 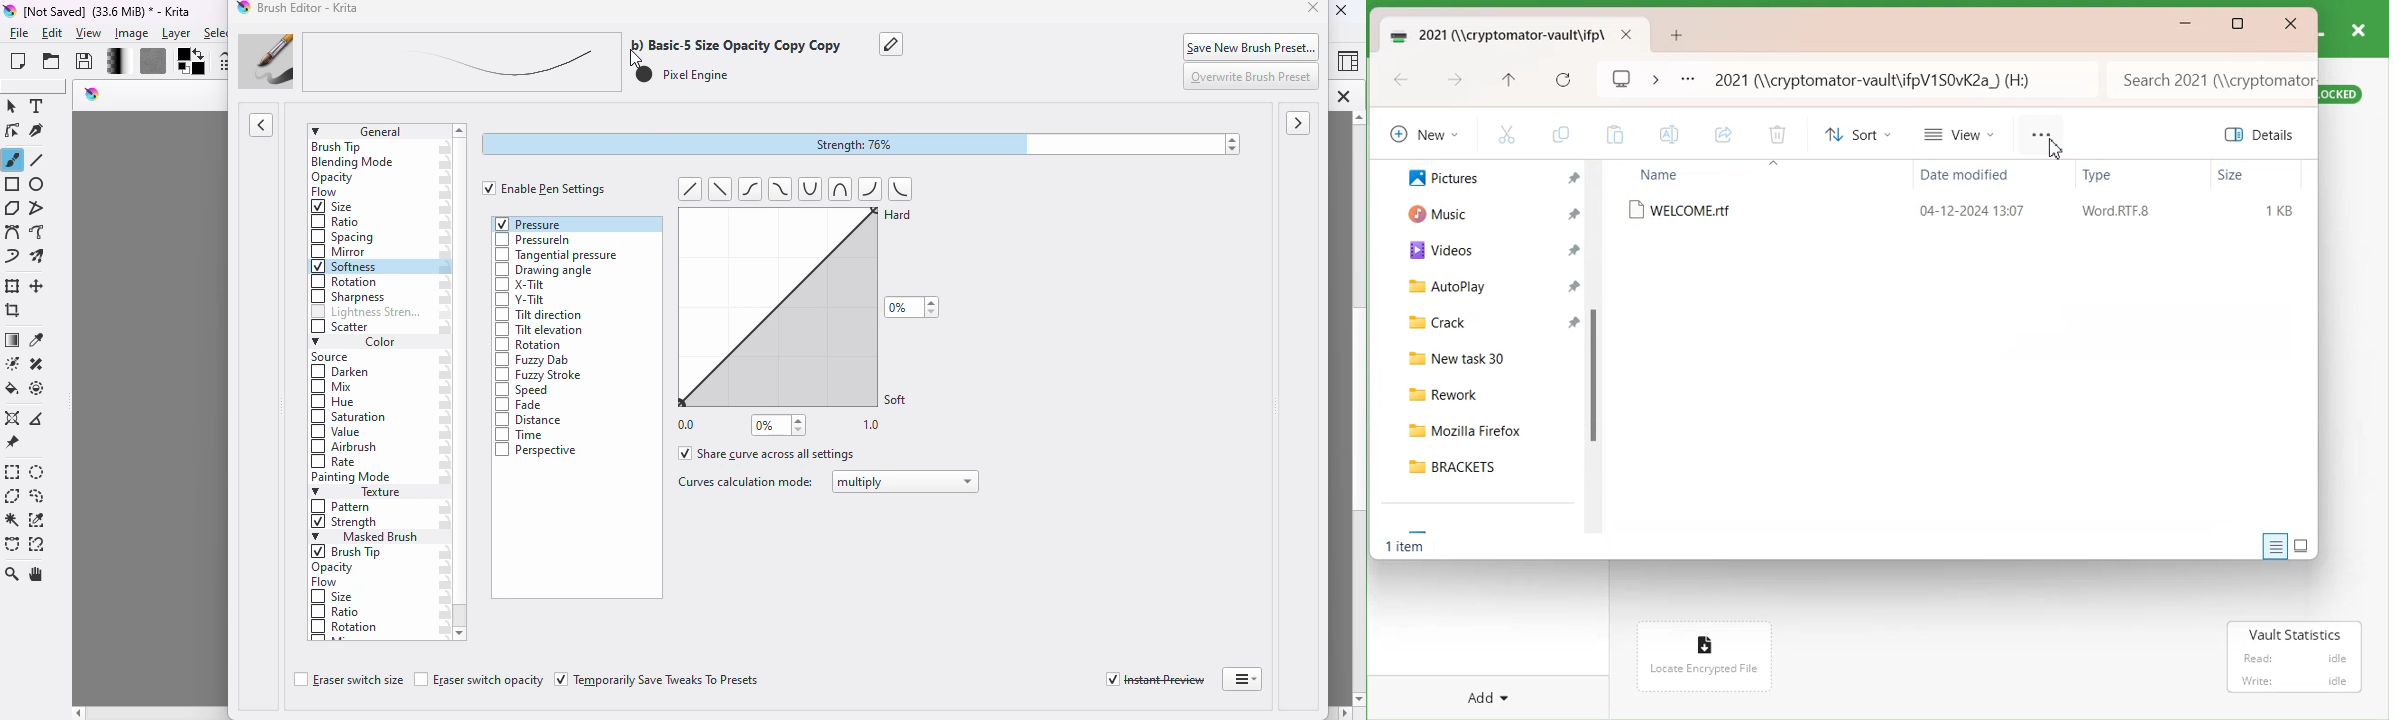 What do you see at coordinates (38, 388) in the screenshot?
I see `enclose and fill tool` at bounding box center [38, 388].